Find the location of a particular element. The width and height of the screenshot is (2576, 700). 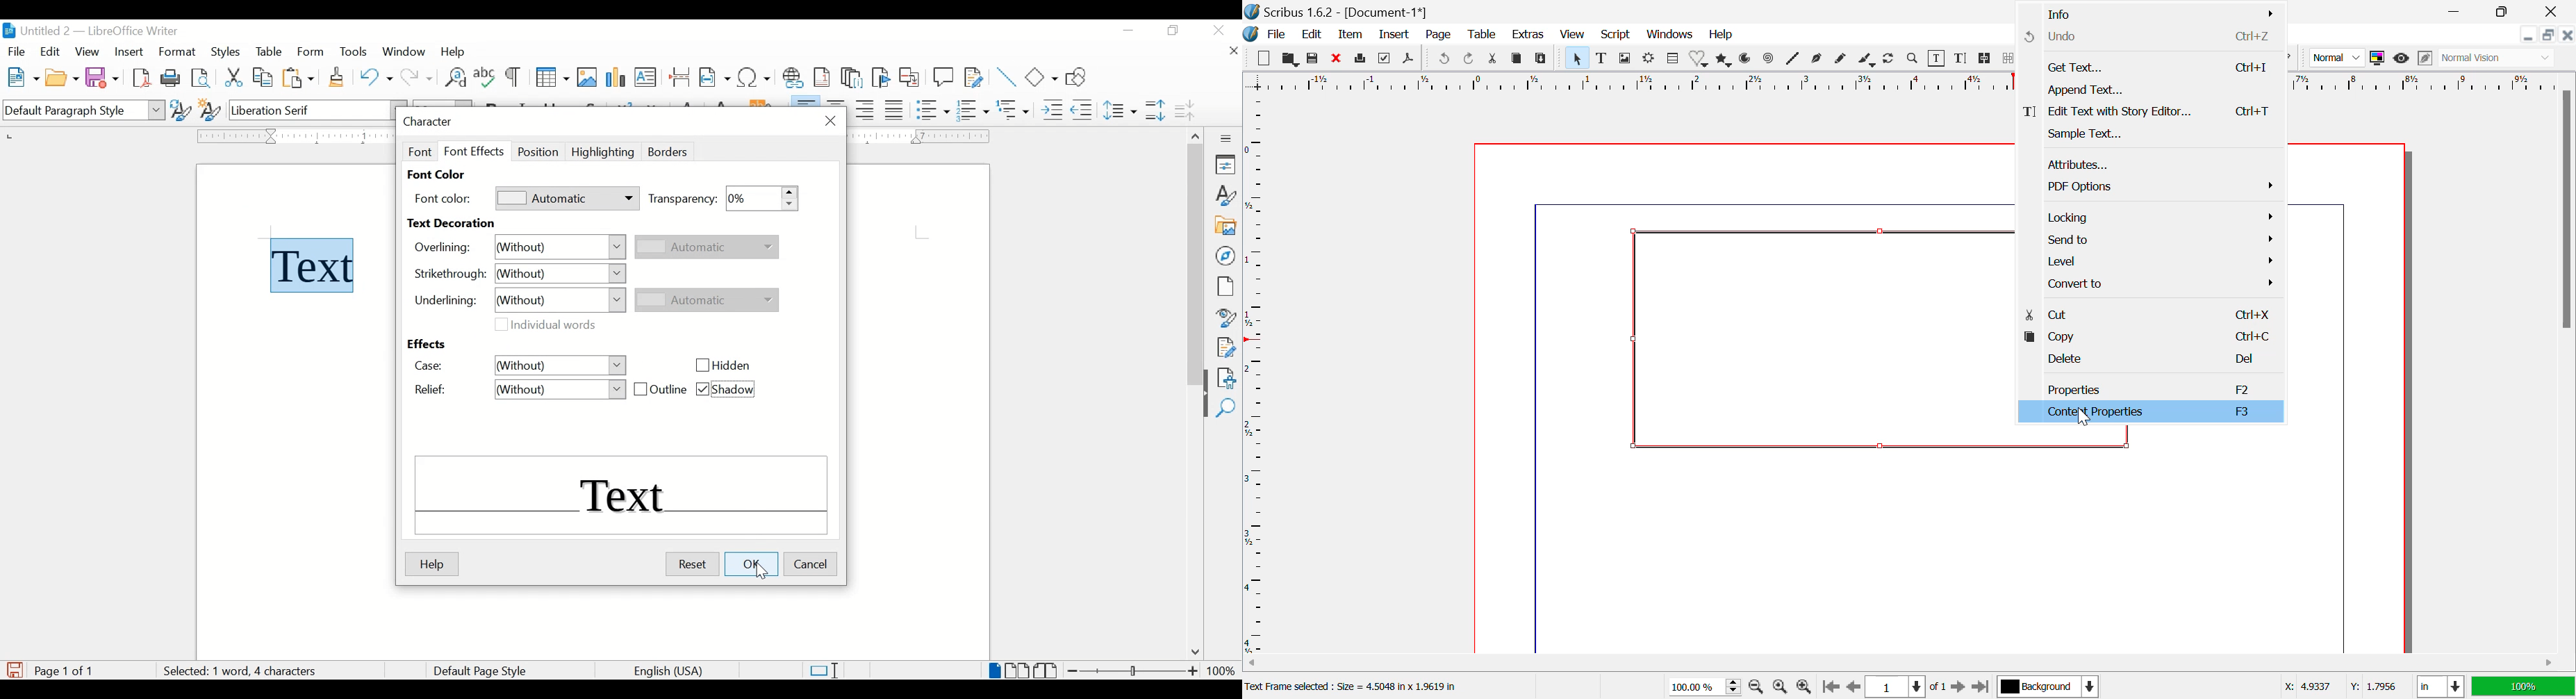

textbox is located at coordinates (1824, 337).